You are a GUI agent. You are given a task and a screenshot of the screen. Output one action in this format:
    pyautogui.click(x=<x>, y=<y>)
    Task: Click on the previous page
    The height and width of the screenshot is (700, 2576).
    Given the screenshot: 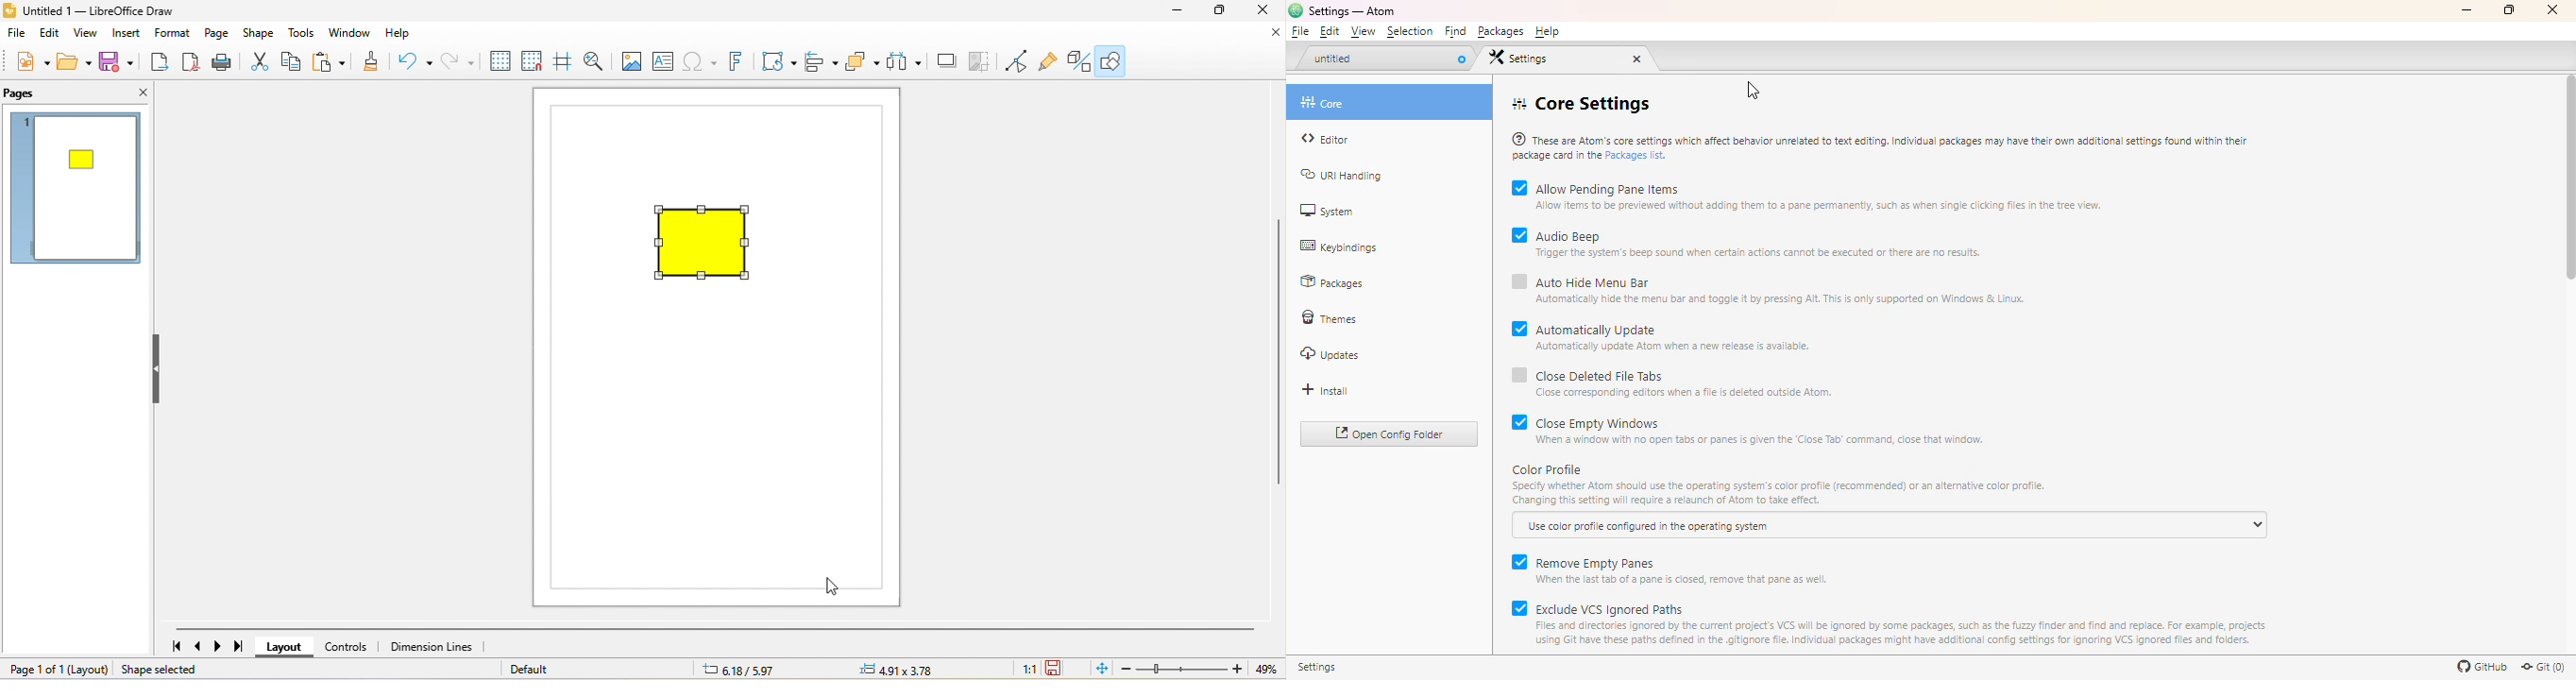 What is the action you would take?
    pyautogui.click(x=198, y=645)
    